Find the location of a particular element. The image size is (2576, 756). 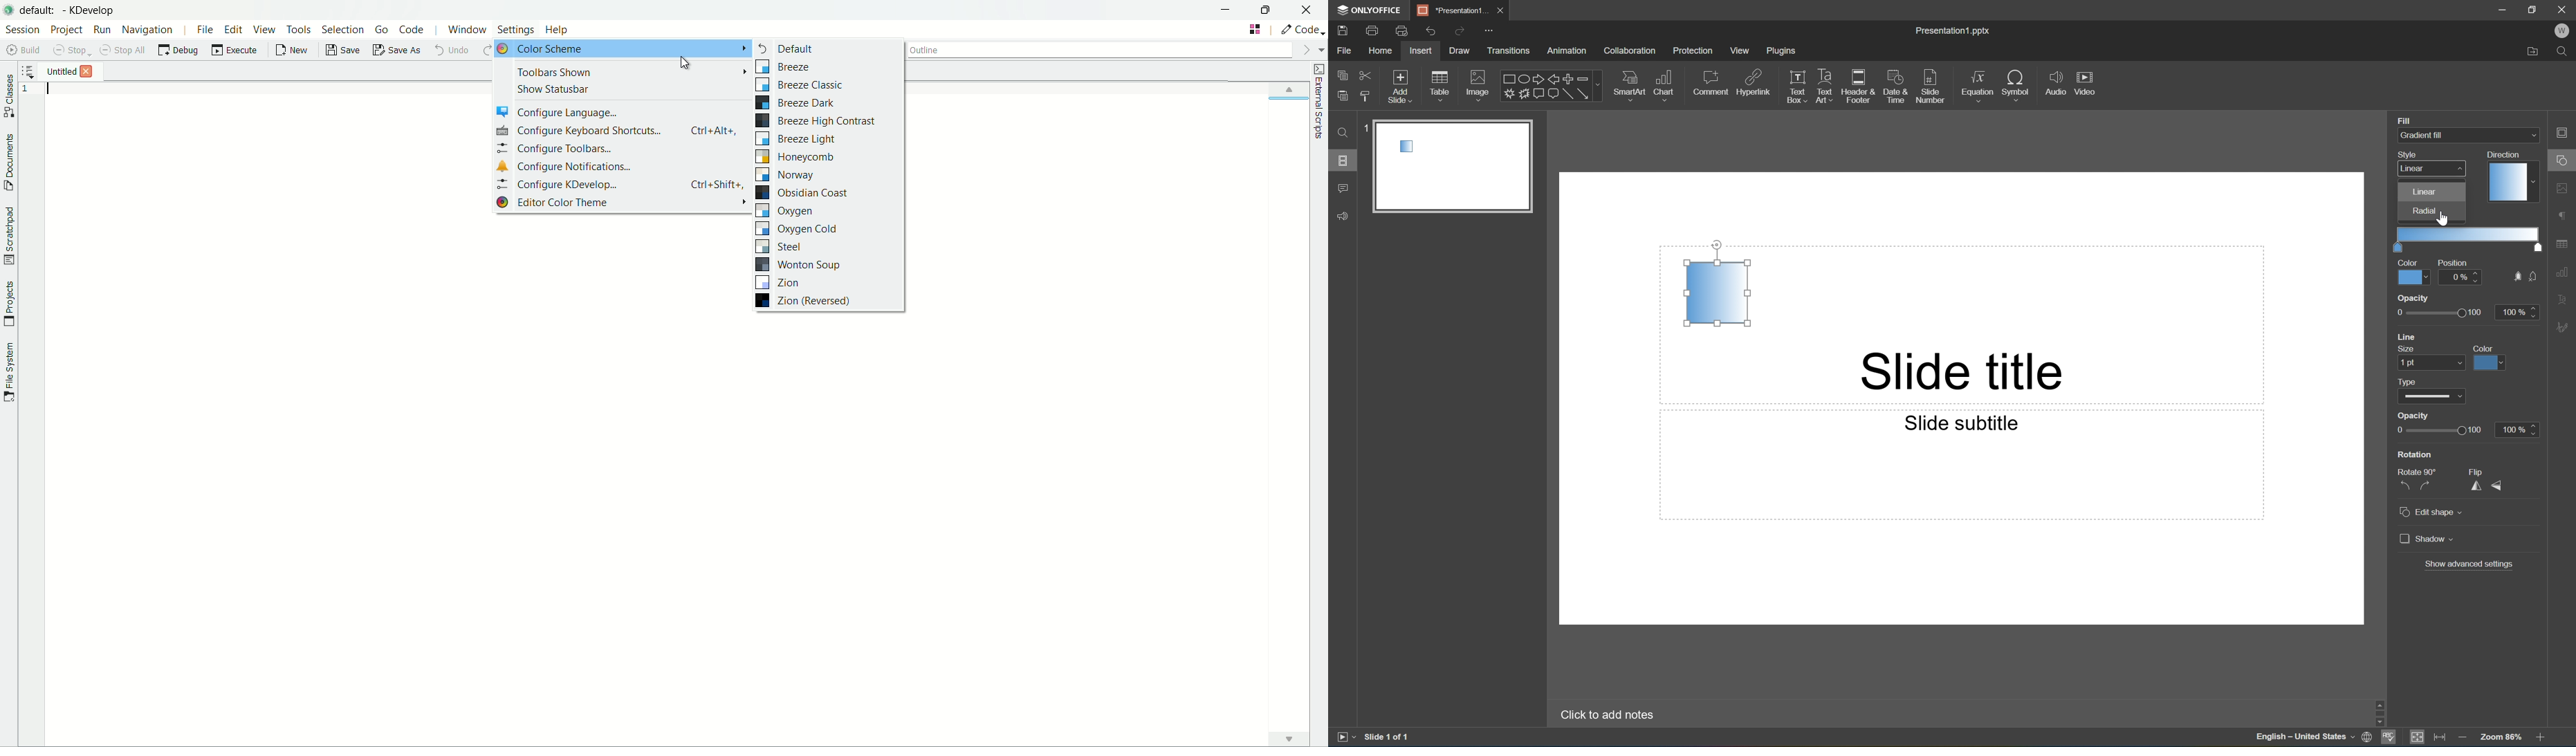

Close is located at coordinates (90, 71).